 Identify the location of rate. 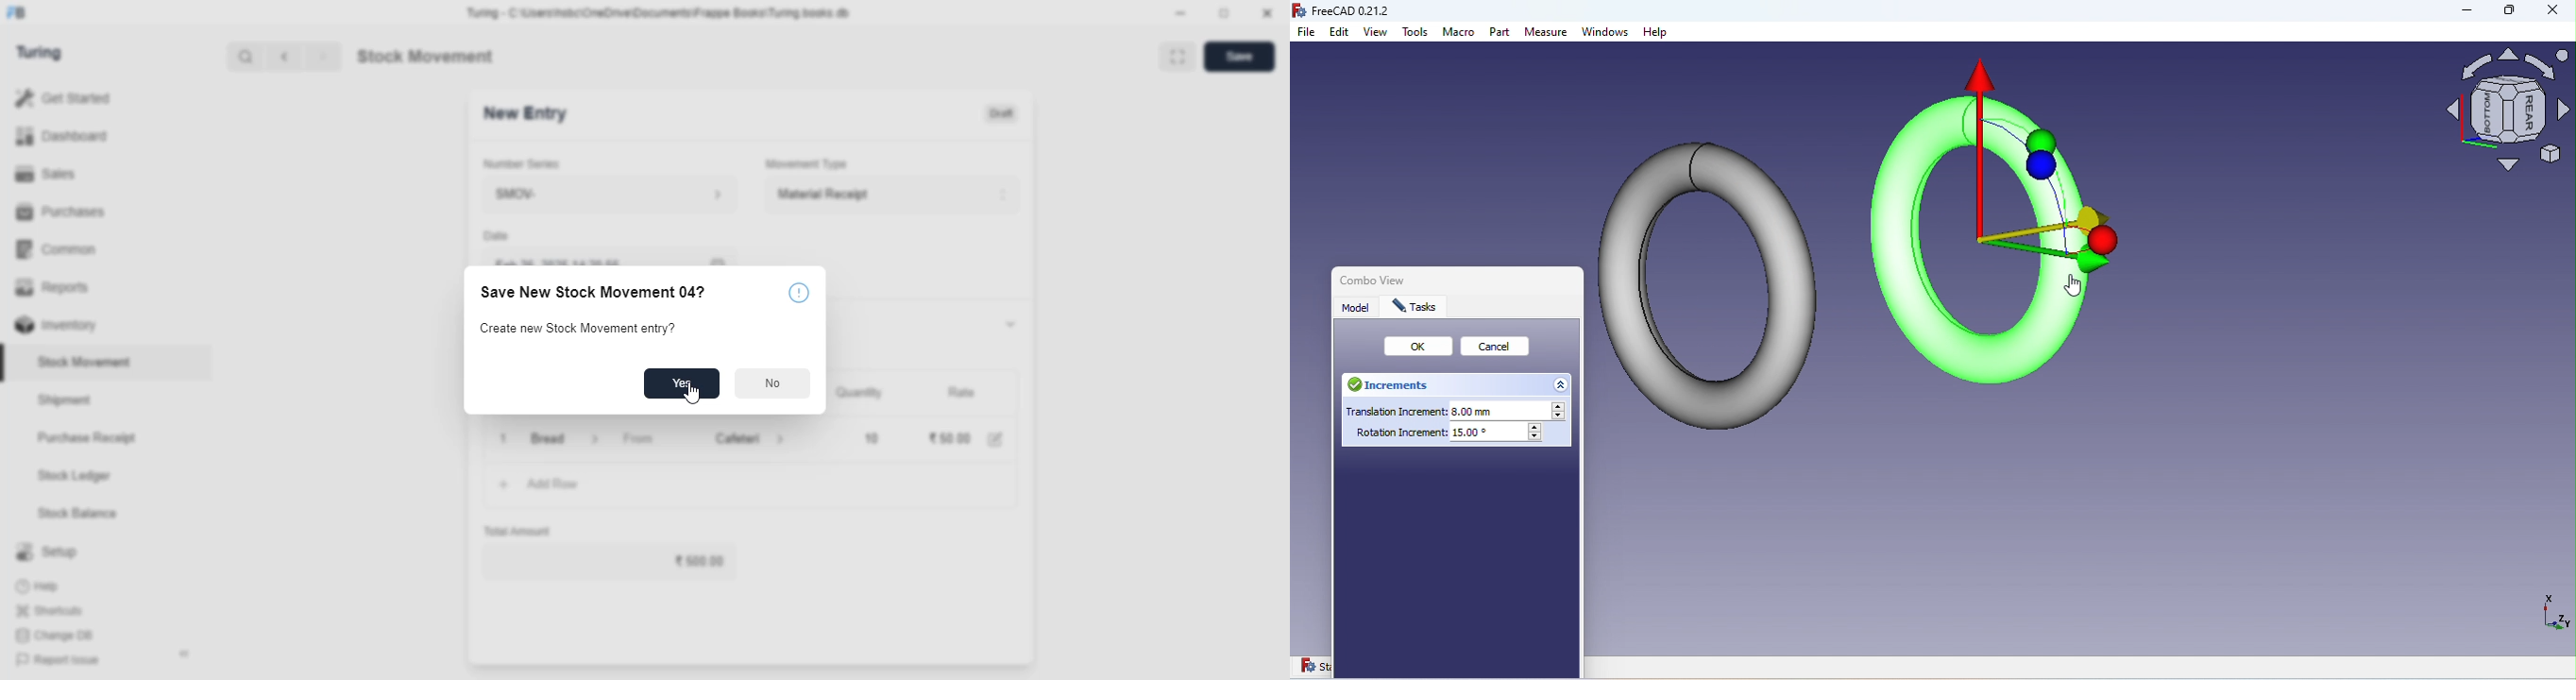
(962, 393).